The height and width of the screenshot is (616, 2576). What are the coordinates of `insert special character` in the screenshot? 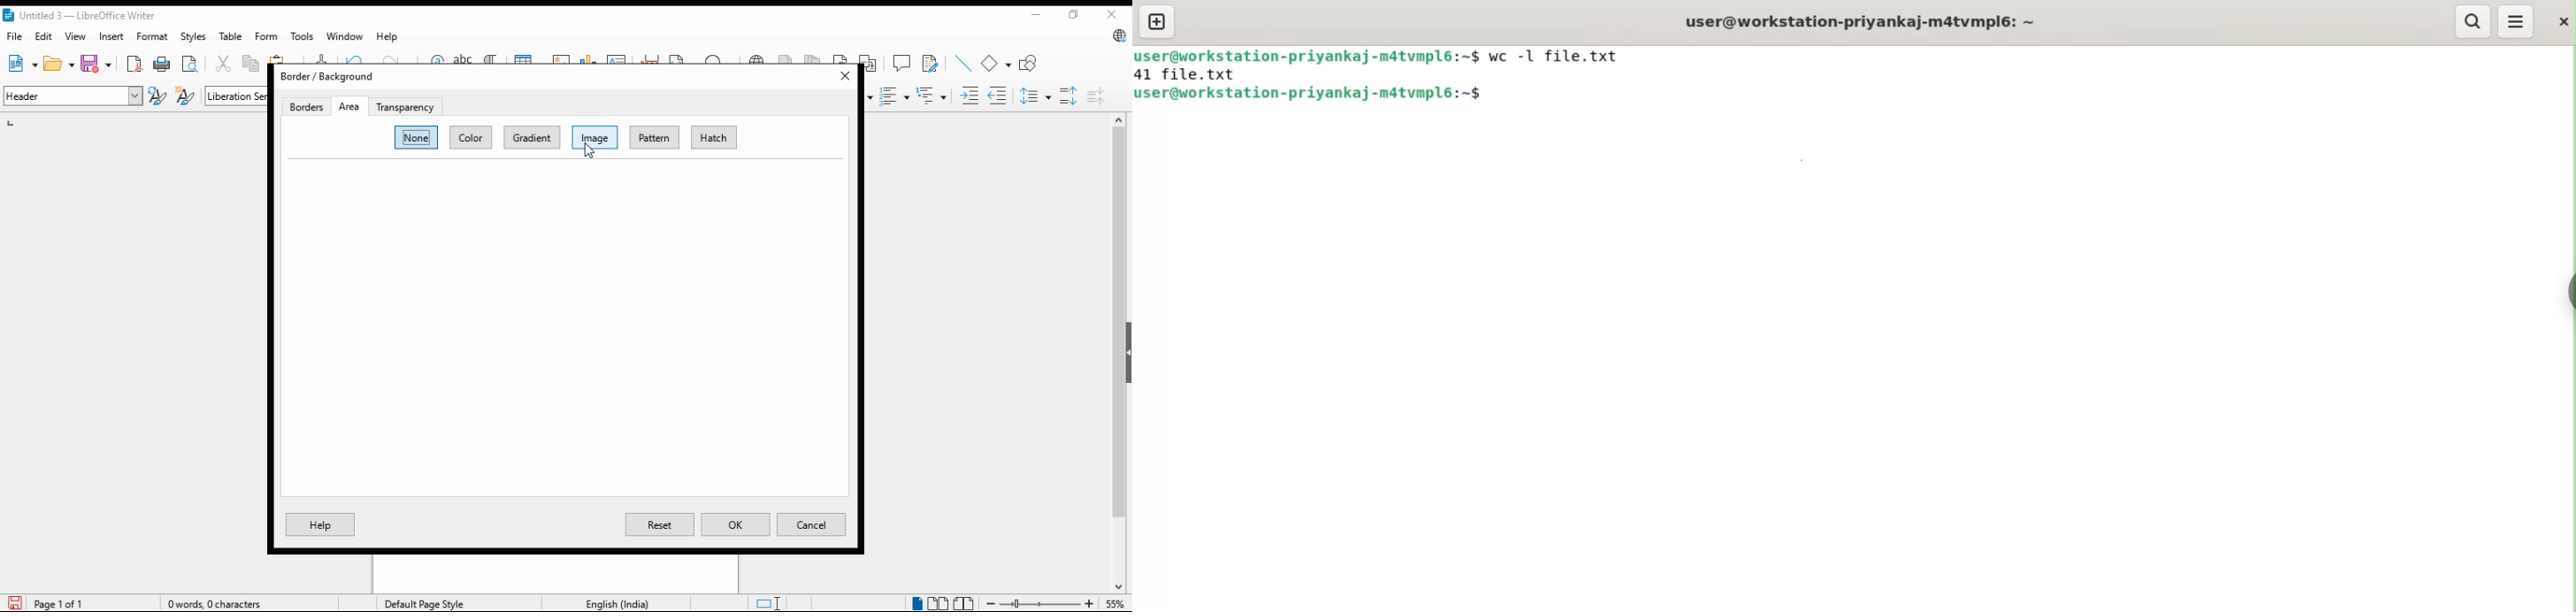 It's located at (718, 58).